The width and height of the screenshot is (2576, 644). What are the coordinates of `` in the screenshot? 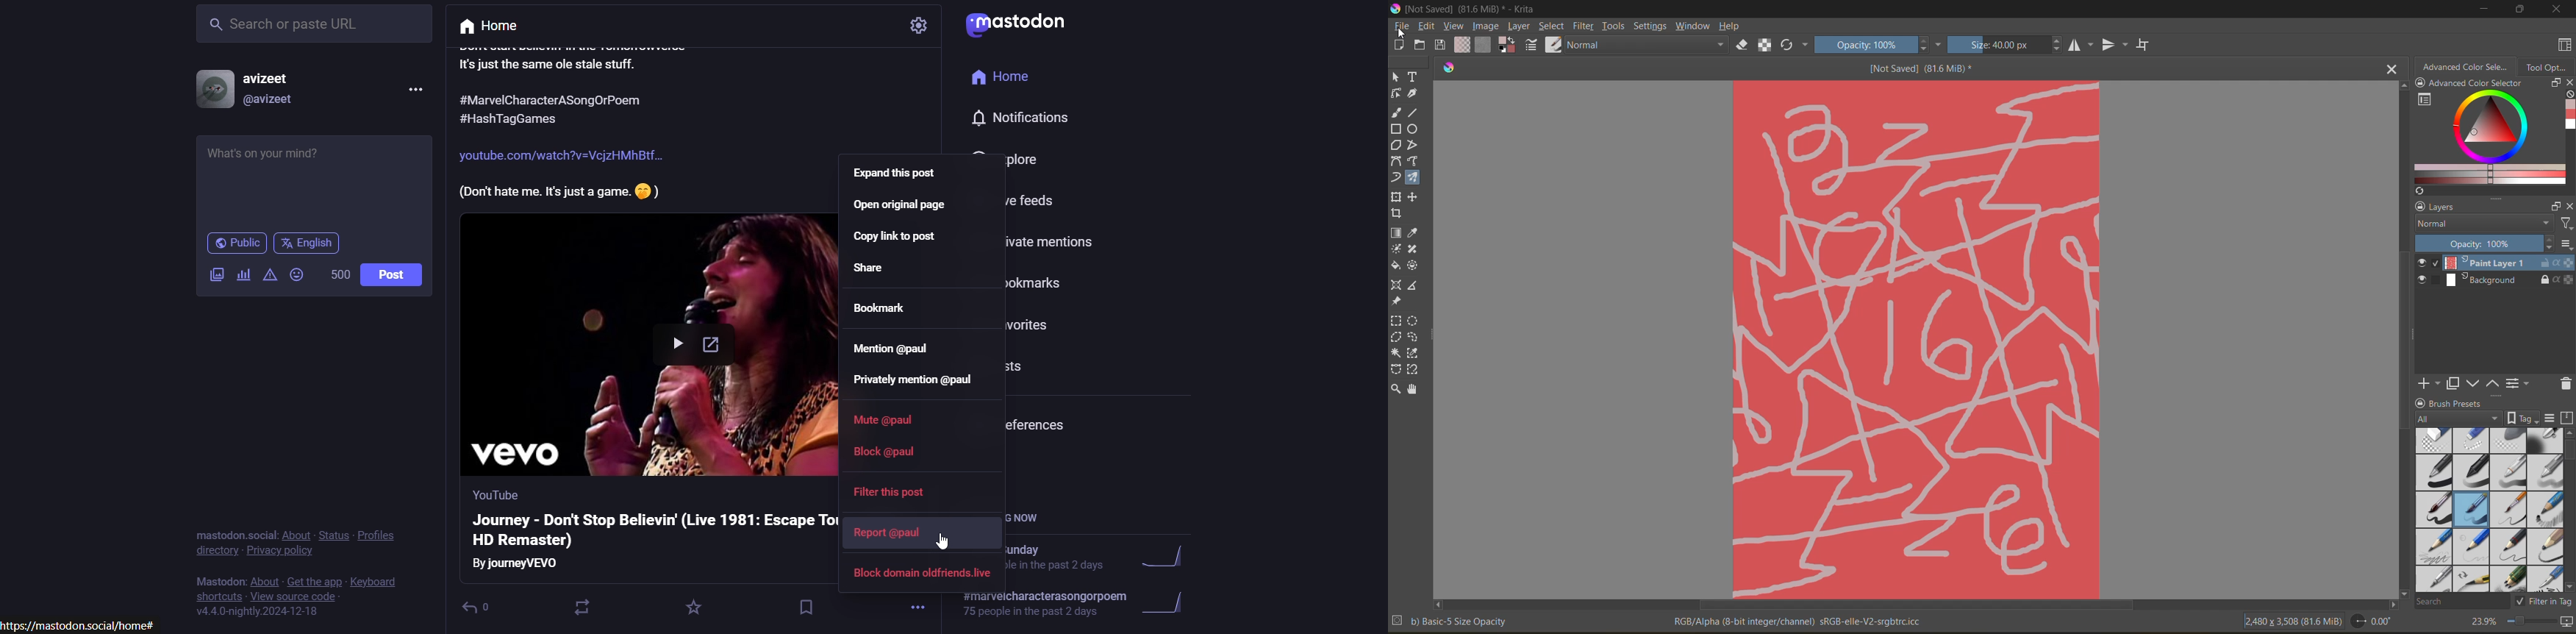 It's located at (1016, 25).